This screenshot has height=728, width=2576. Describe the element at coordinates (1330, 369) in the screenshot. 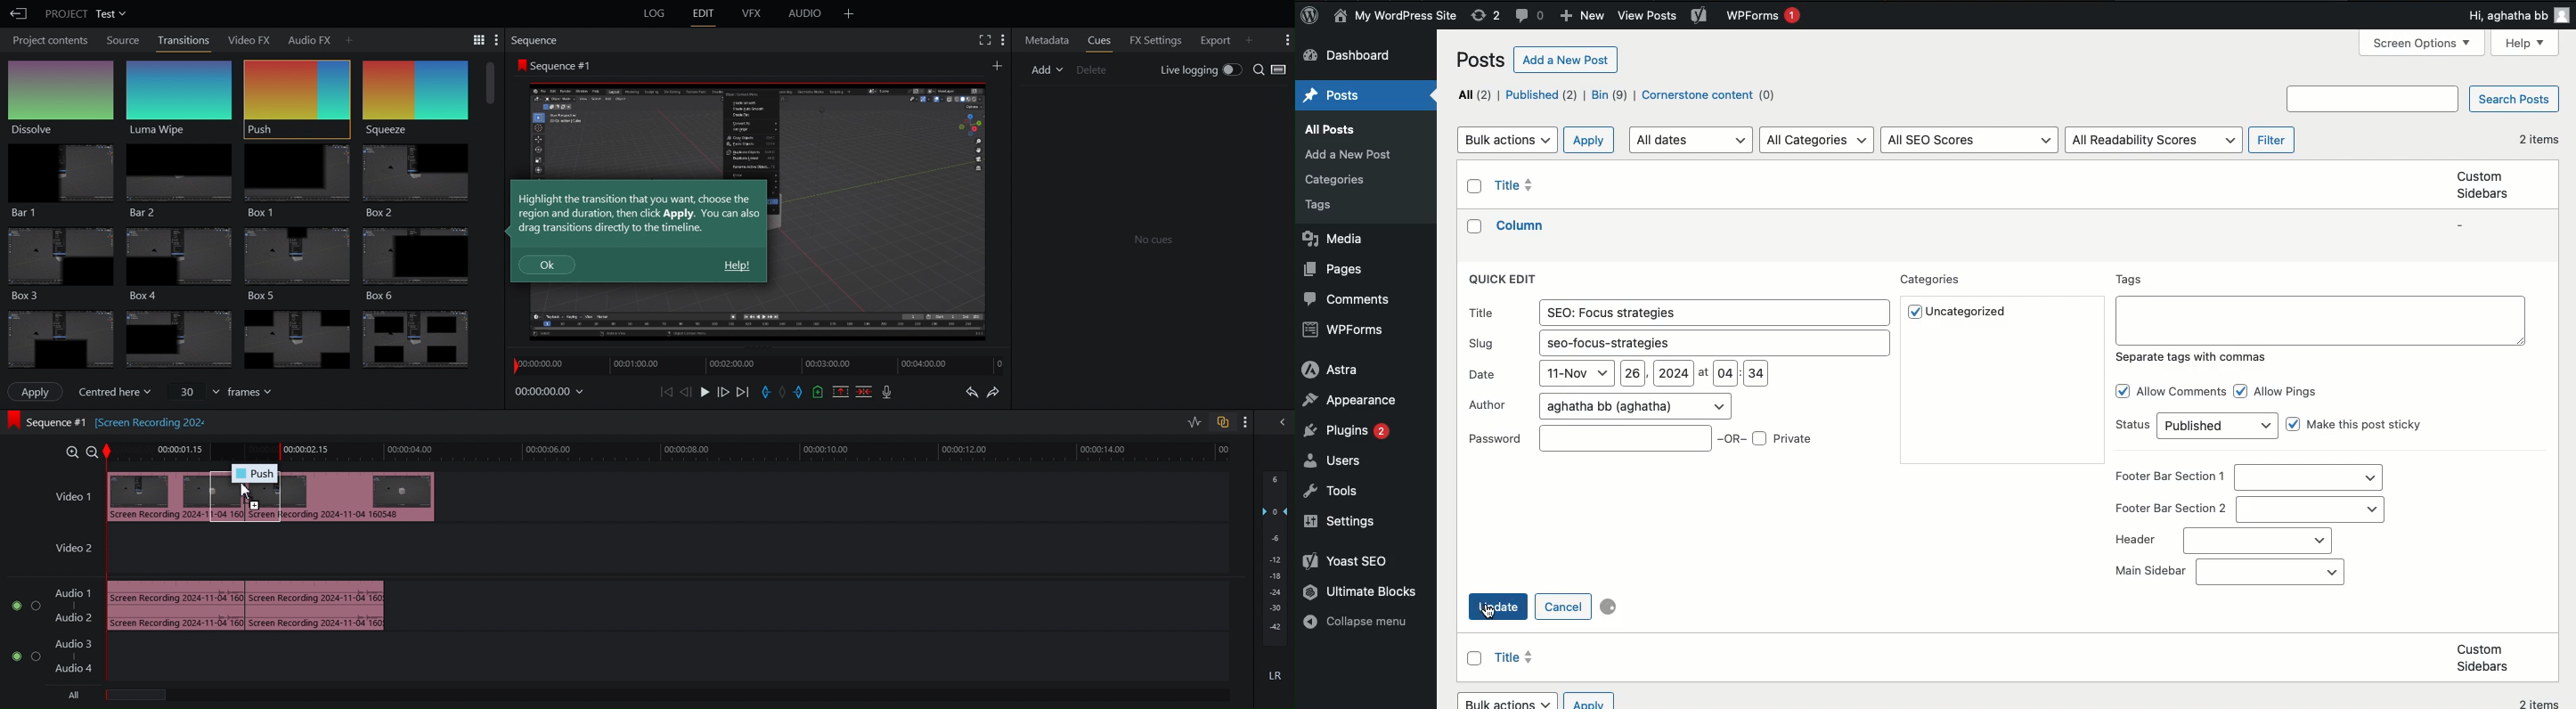

I see `Astra` at that location.